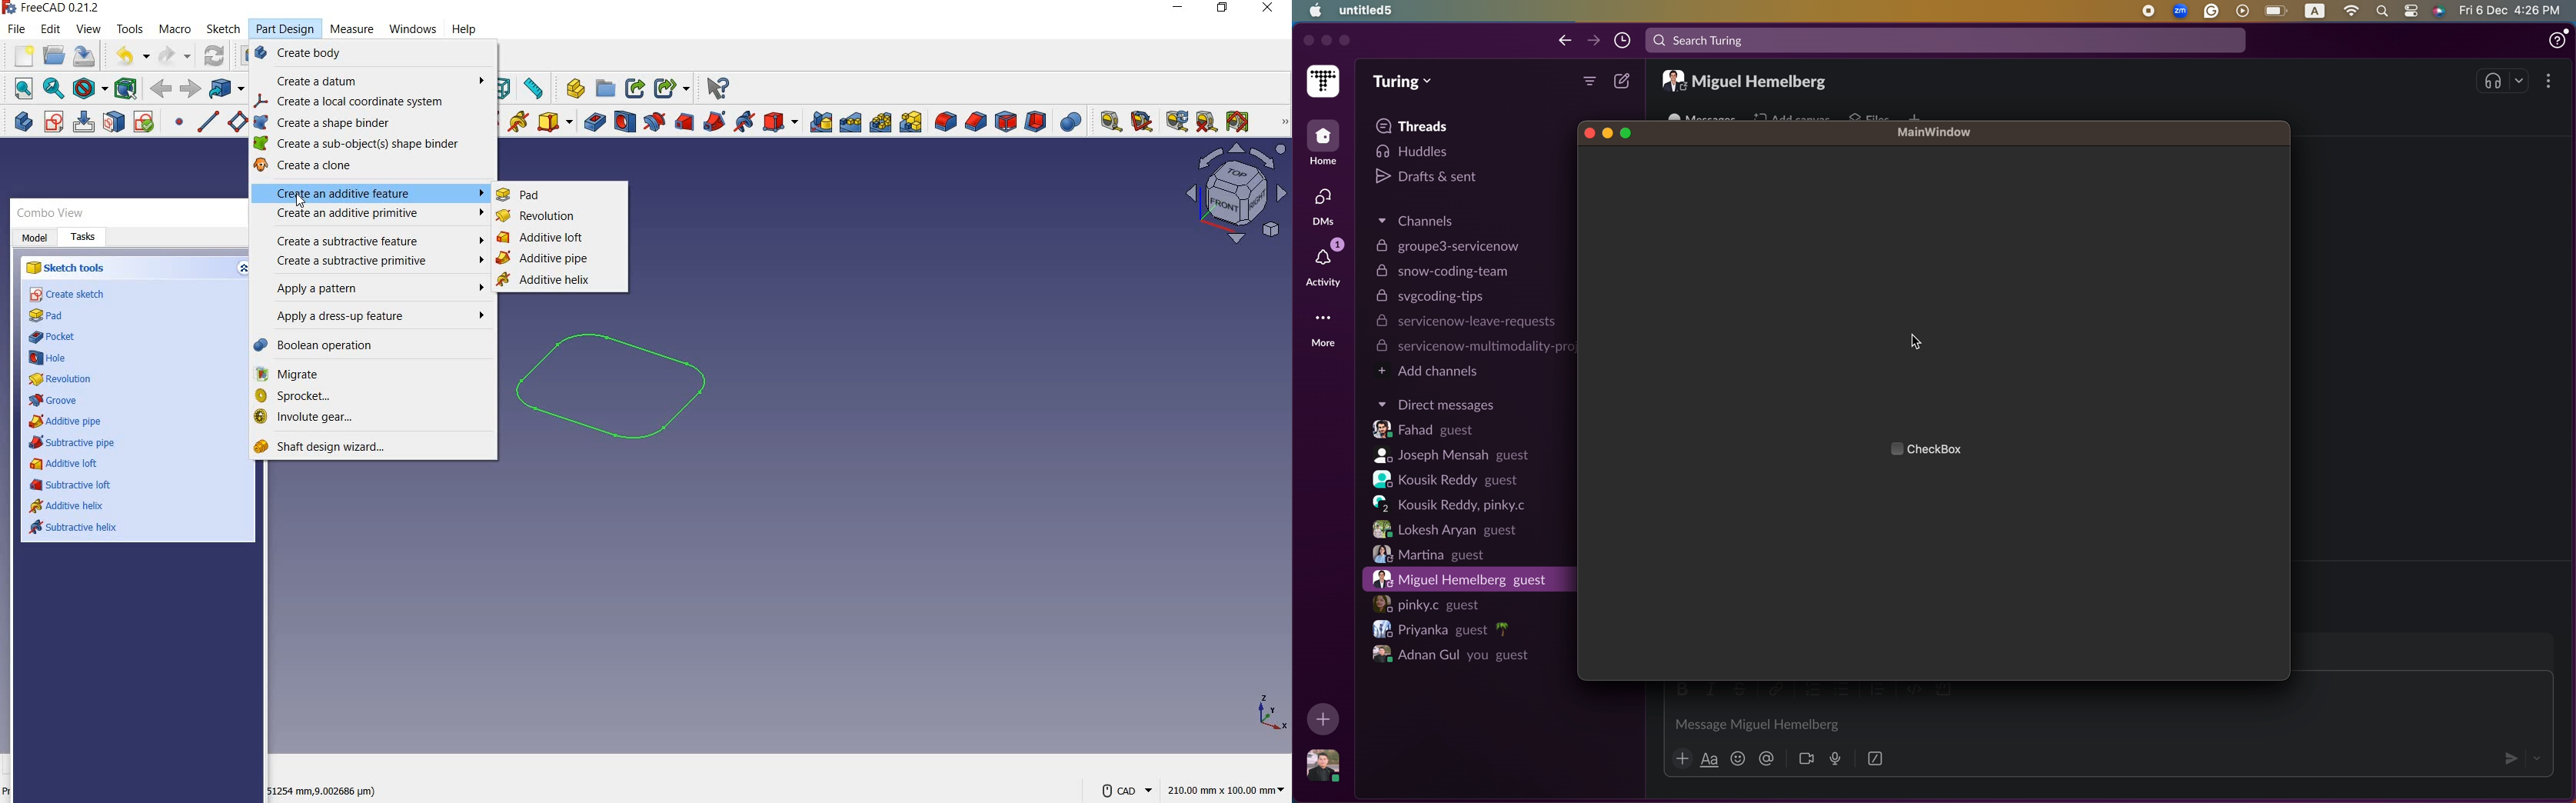  What do you see at coordinates (1682, 761) in the screenshot?
I see `add` at bounding box center [1682, 761].